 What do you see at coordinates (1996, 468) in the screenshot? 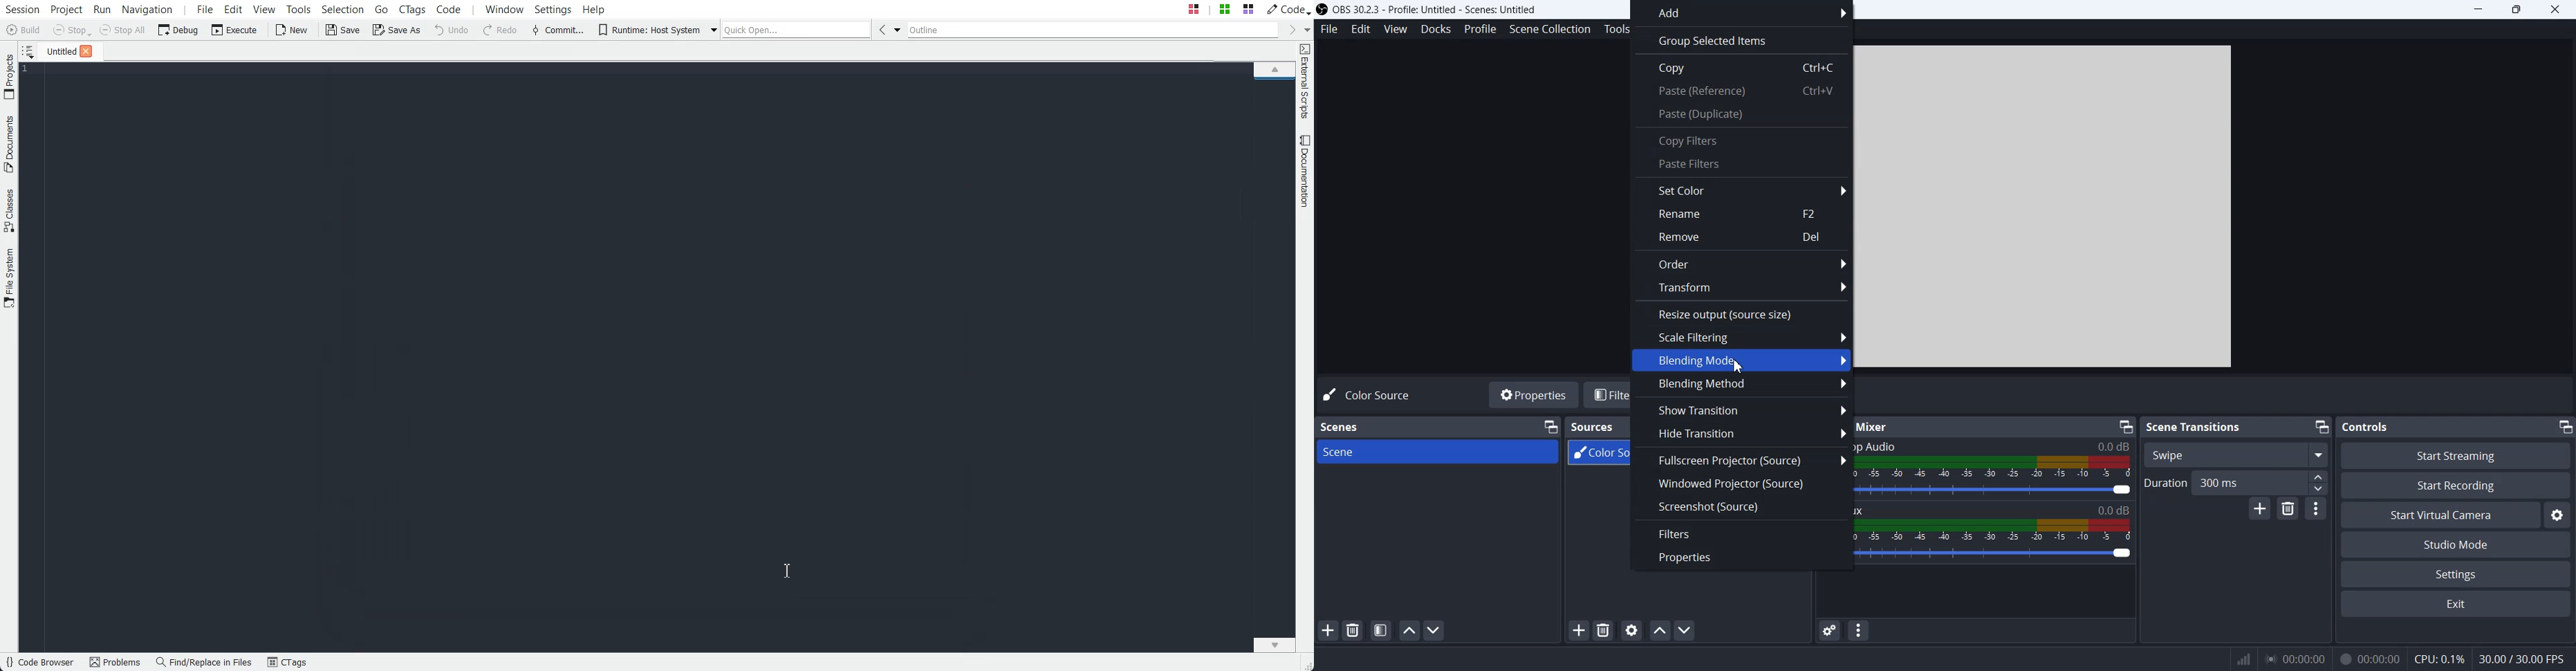
I see `Volume Indicator` at bounding box center [1996, 468].